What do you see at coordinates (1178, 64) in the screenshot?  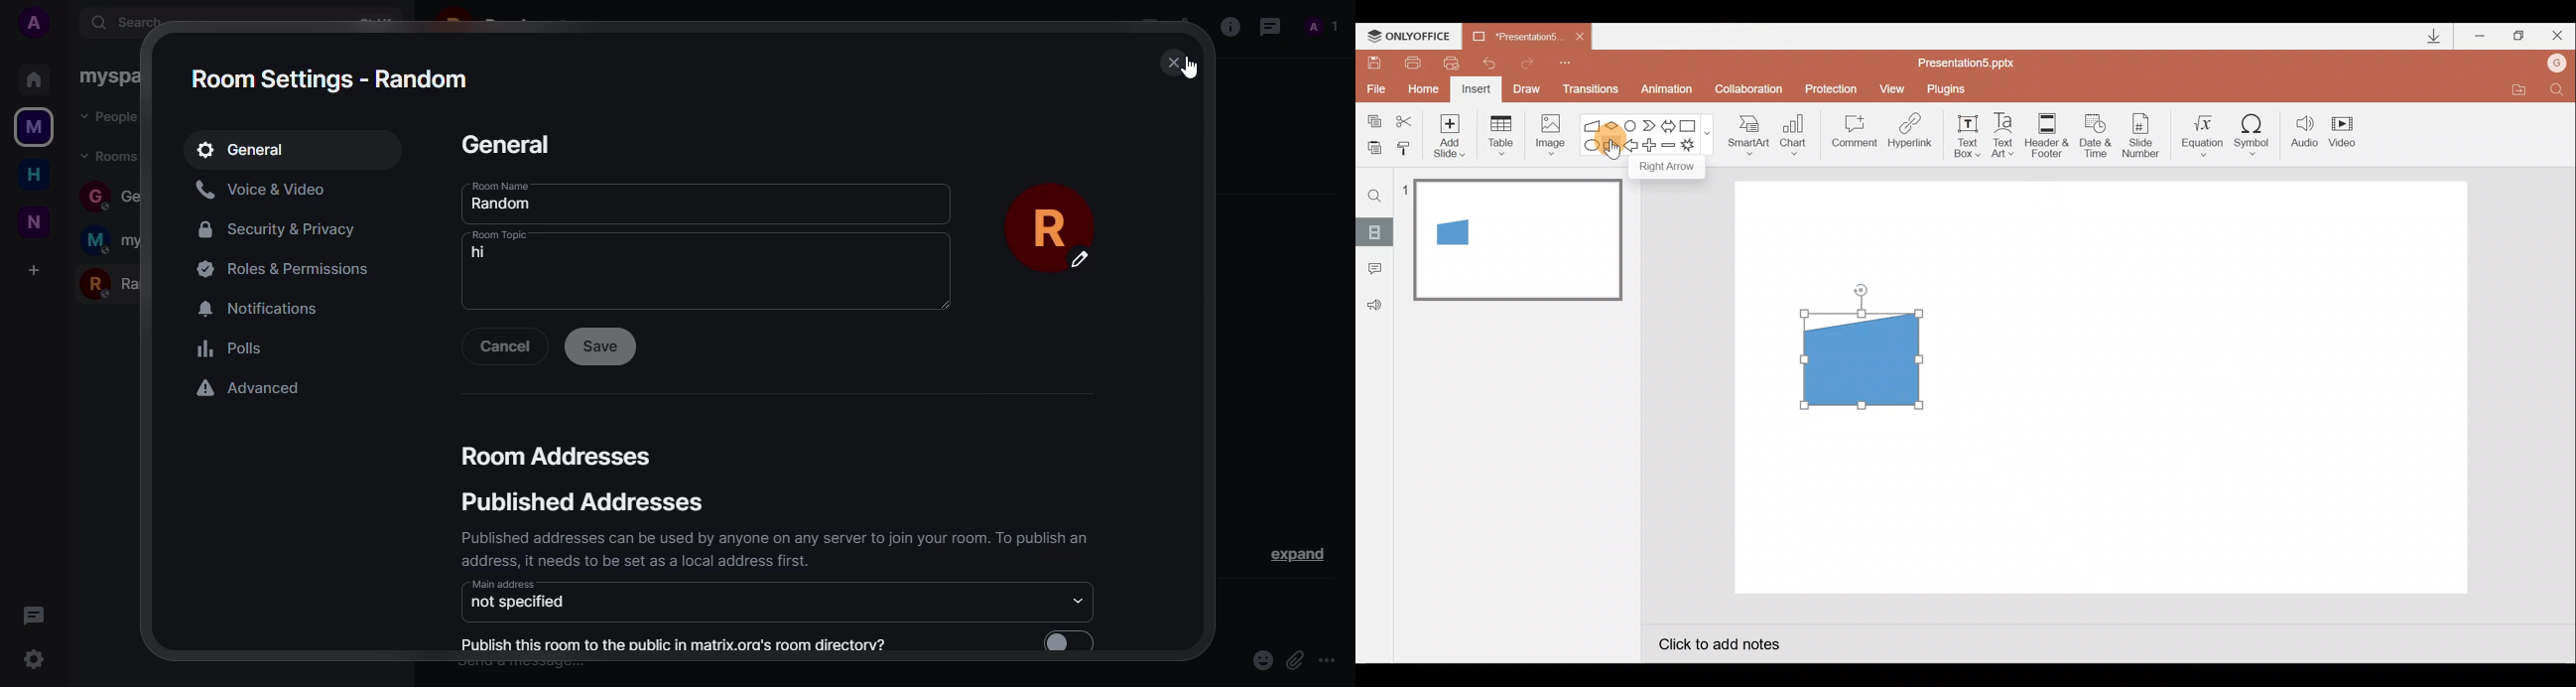 I see `close` at bounding box center [1178, 64].